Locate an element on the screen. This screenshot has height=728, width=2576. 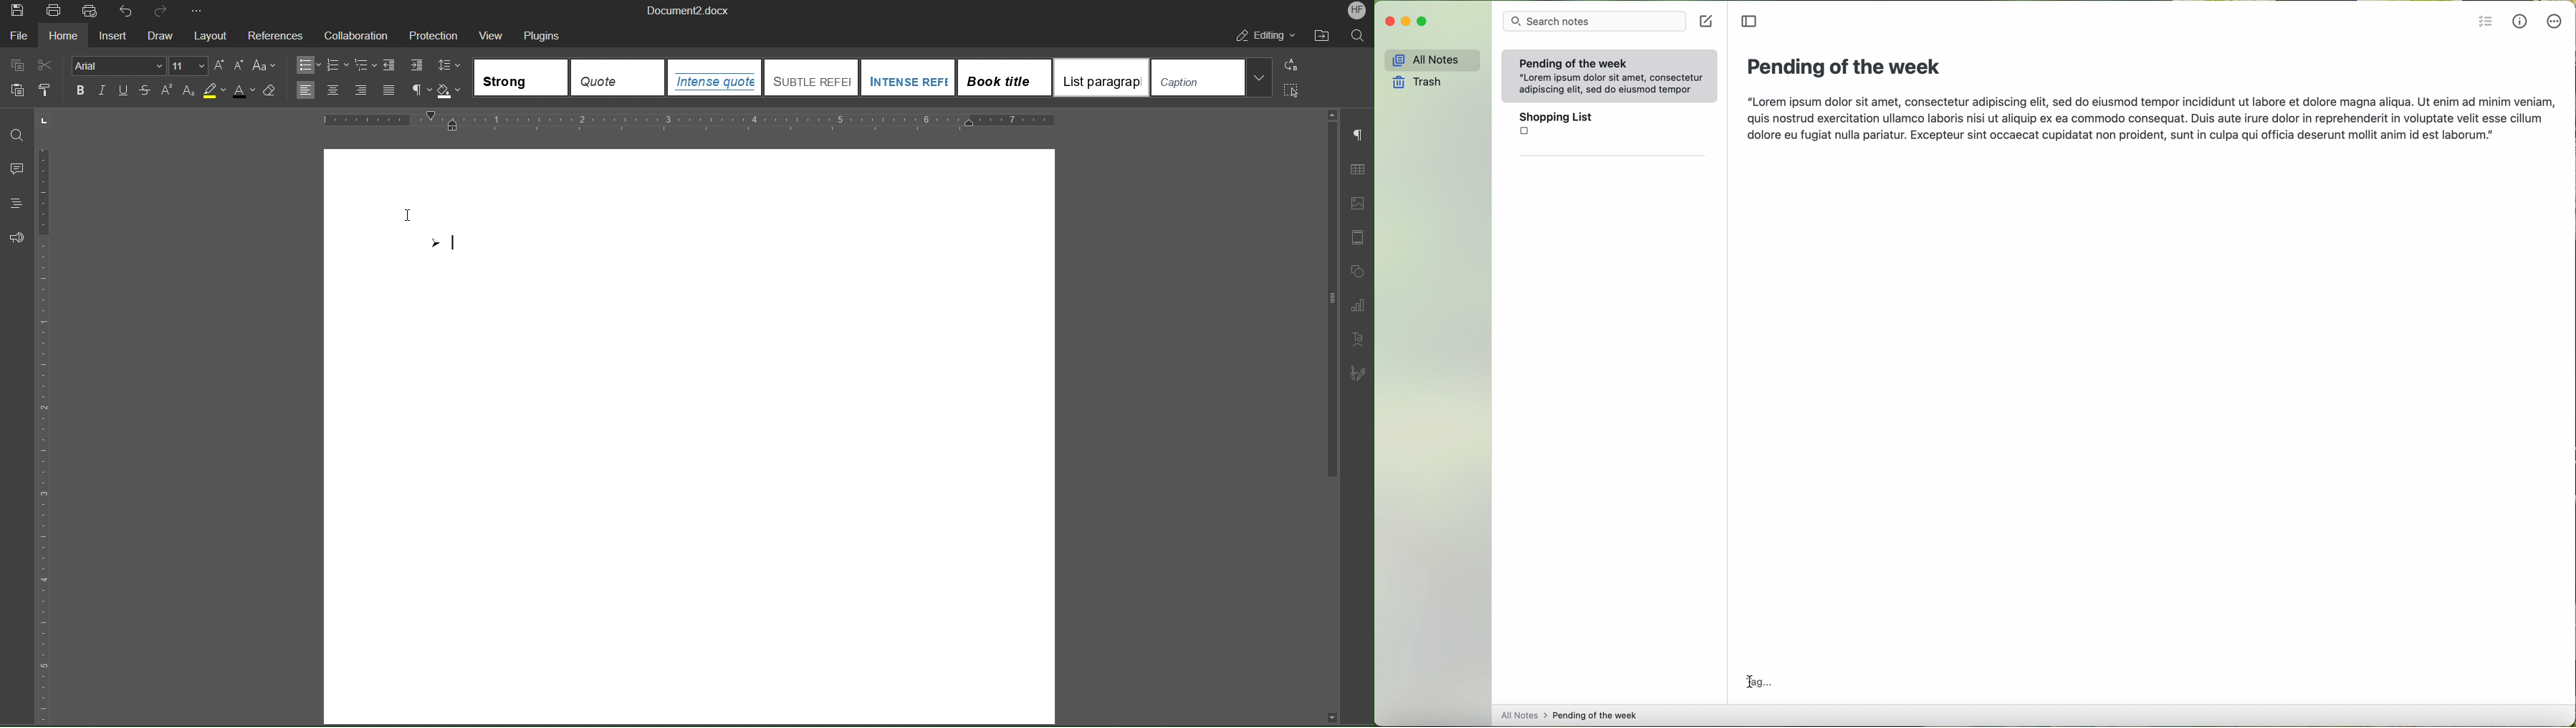
metrics is located at coordinates (2522, 22).